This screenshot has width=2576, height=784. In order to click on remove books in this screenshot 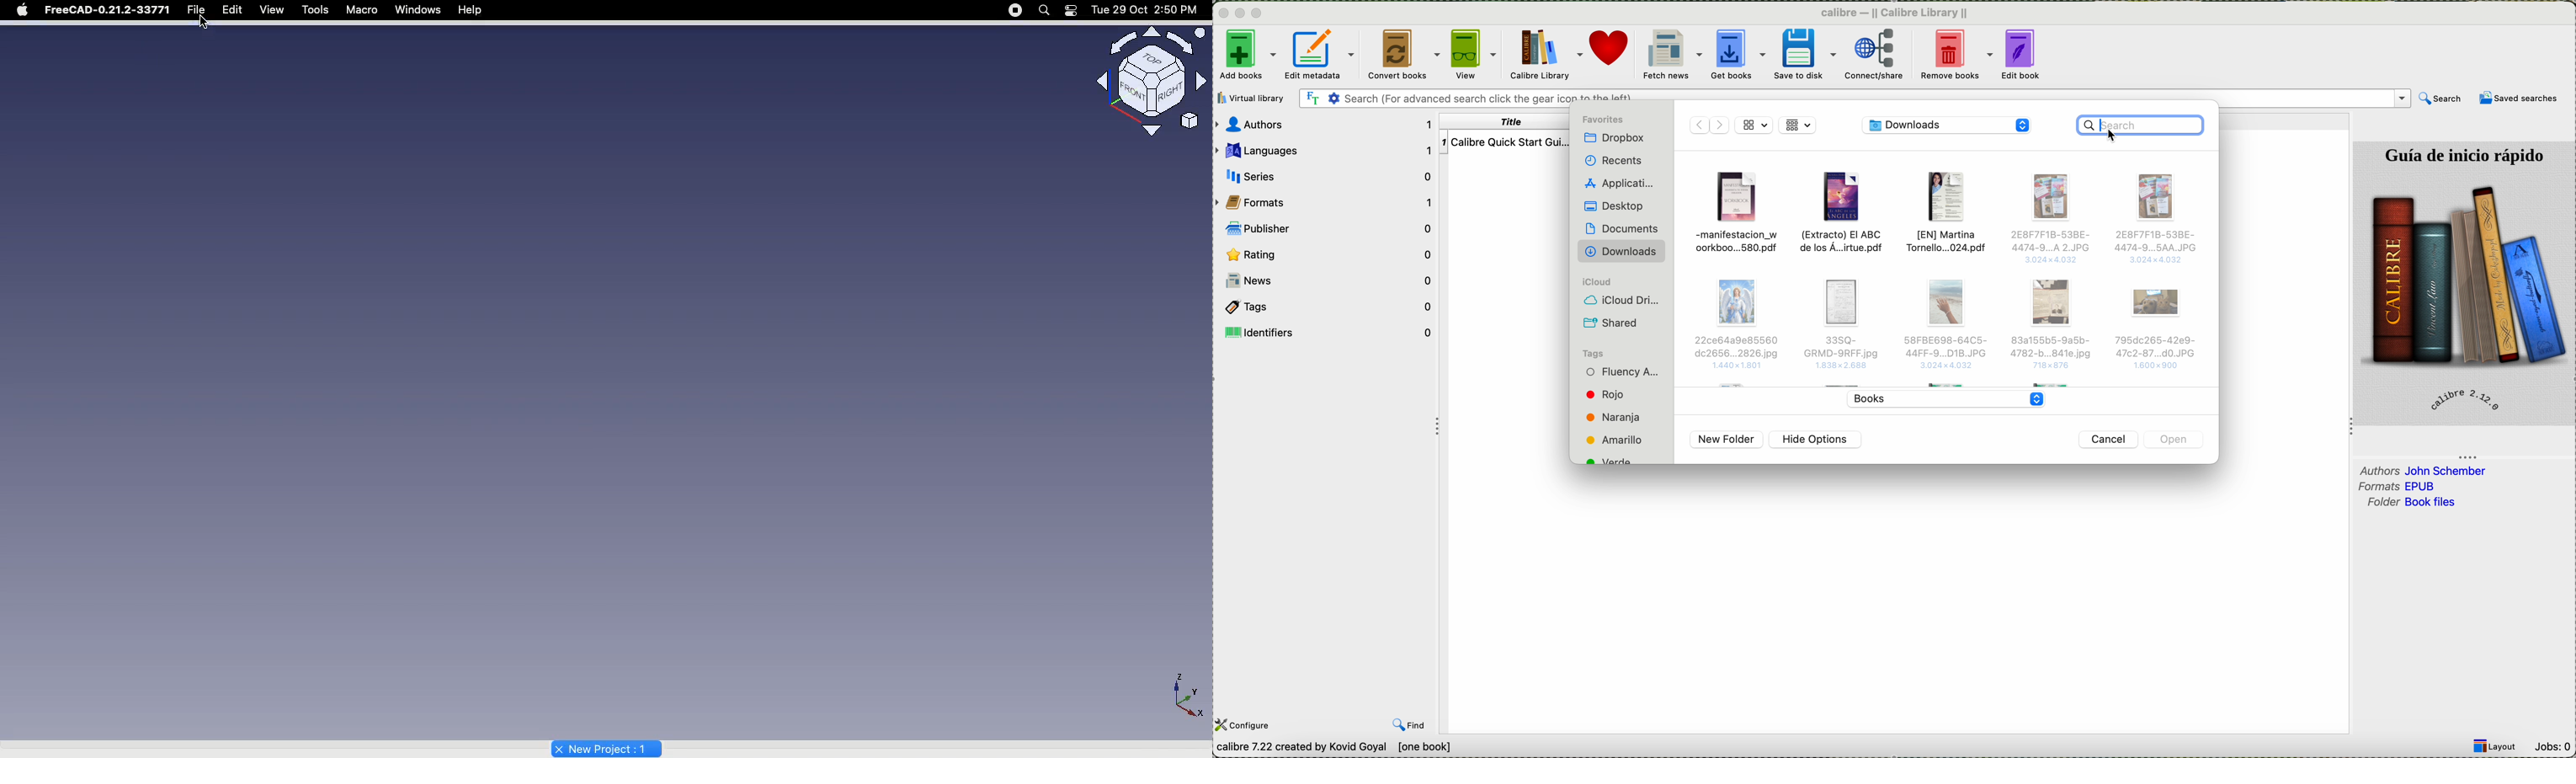, I will do `click(1956, 55)`.